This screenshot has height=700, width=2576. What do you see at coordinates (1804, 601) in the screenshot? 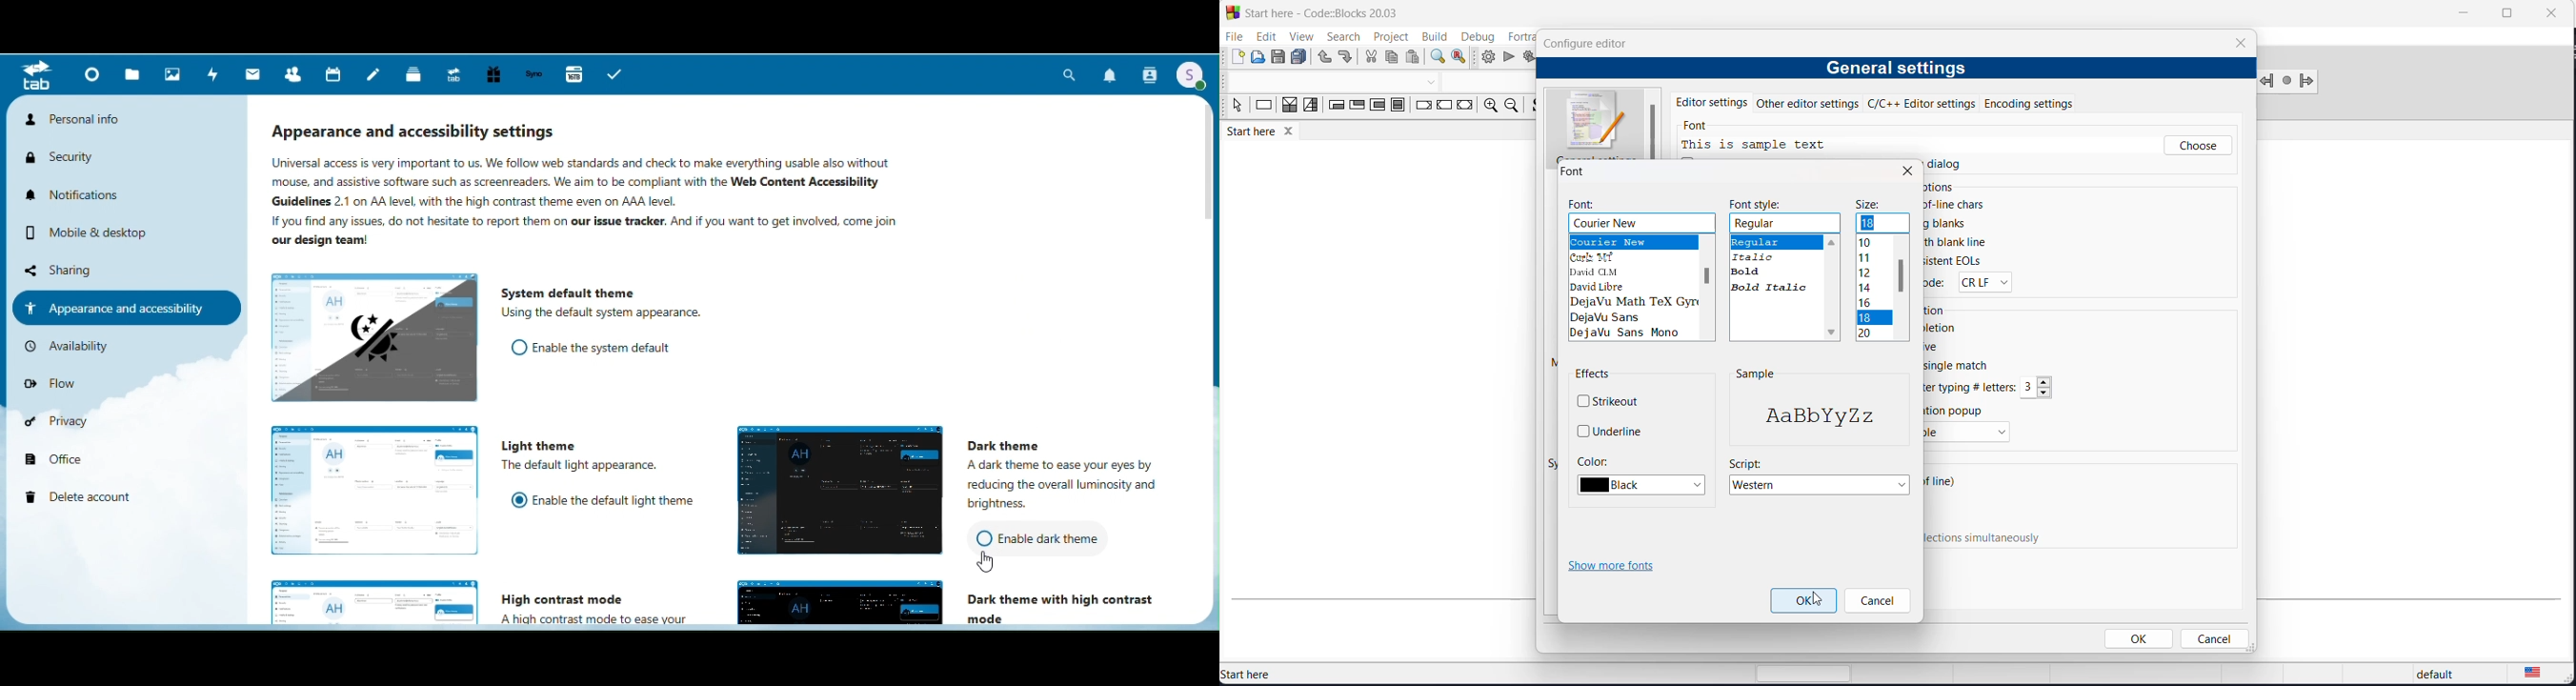
I see `ok` at bounding box center [1804, 601].